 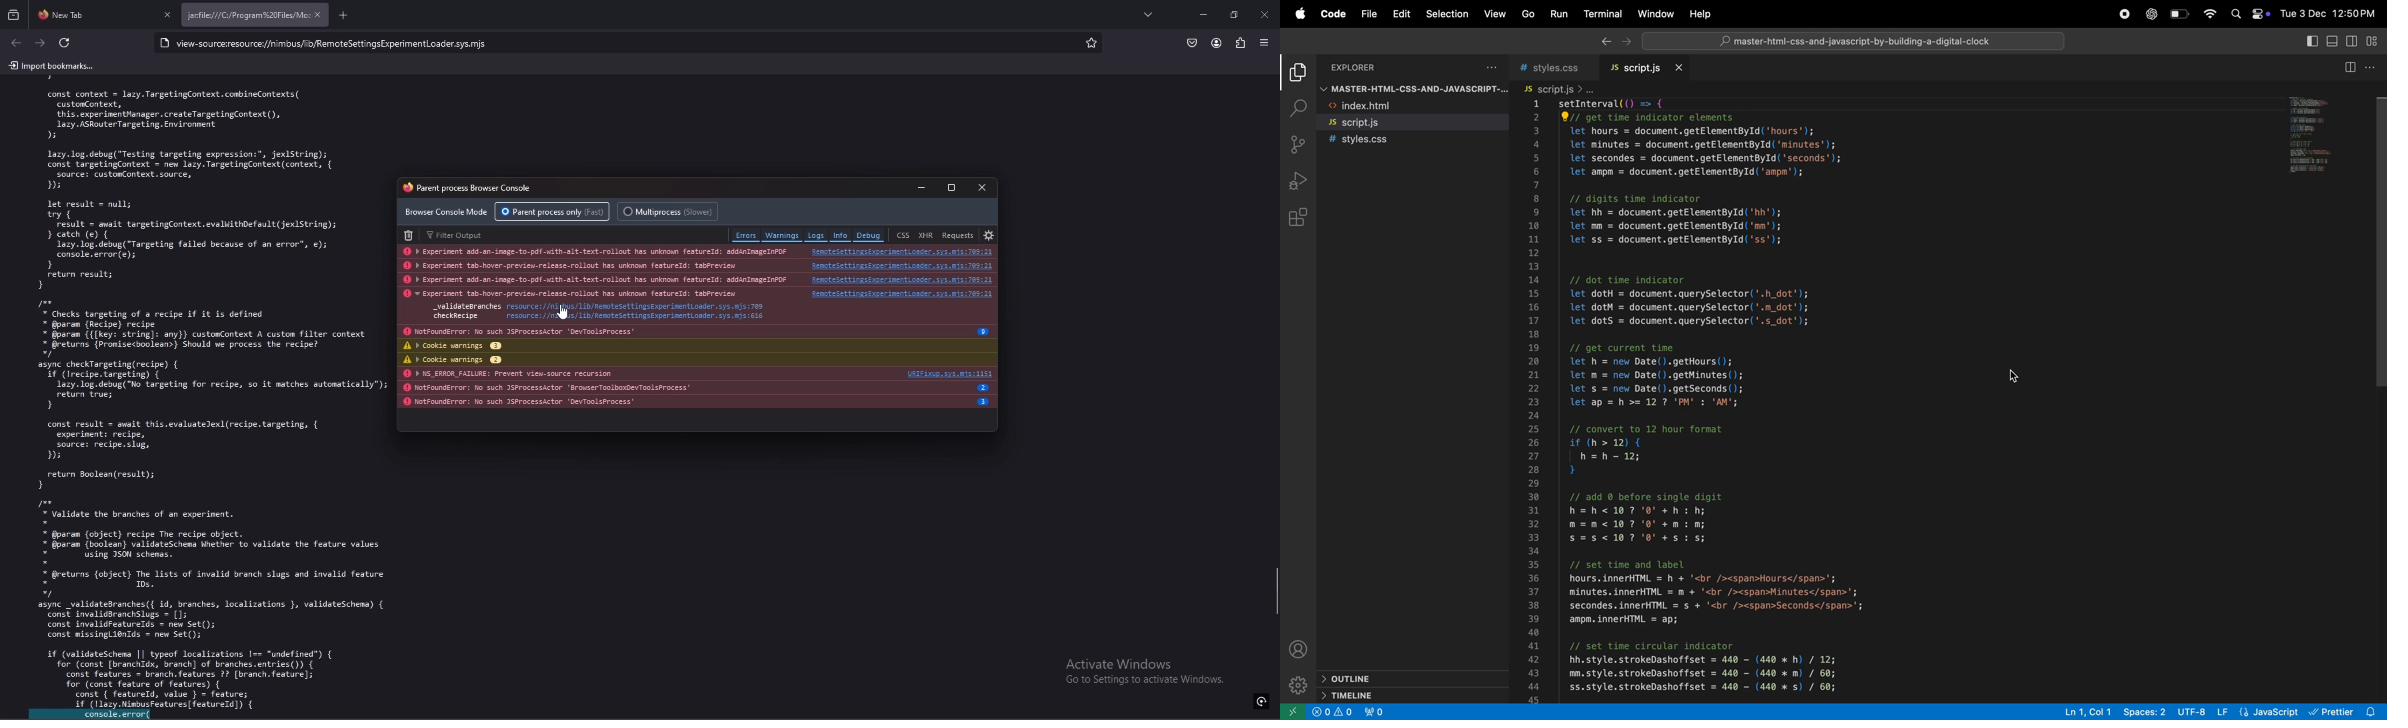 I want to click on log, so click(x=572, y=332).